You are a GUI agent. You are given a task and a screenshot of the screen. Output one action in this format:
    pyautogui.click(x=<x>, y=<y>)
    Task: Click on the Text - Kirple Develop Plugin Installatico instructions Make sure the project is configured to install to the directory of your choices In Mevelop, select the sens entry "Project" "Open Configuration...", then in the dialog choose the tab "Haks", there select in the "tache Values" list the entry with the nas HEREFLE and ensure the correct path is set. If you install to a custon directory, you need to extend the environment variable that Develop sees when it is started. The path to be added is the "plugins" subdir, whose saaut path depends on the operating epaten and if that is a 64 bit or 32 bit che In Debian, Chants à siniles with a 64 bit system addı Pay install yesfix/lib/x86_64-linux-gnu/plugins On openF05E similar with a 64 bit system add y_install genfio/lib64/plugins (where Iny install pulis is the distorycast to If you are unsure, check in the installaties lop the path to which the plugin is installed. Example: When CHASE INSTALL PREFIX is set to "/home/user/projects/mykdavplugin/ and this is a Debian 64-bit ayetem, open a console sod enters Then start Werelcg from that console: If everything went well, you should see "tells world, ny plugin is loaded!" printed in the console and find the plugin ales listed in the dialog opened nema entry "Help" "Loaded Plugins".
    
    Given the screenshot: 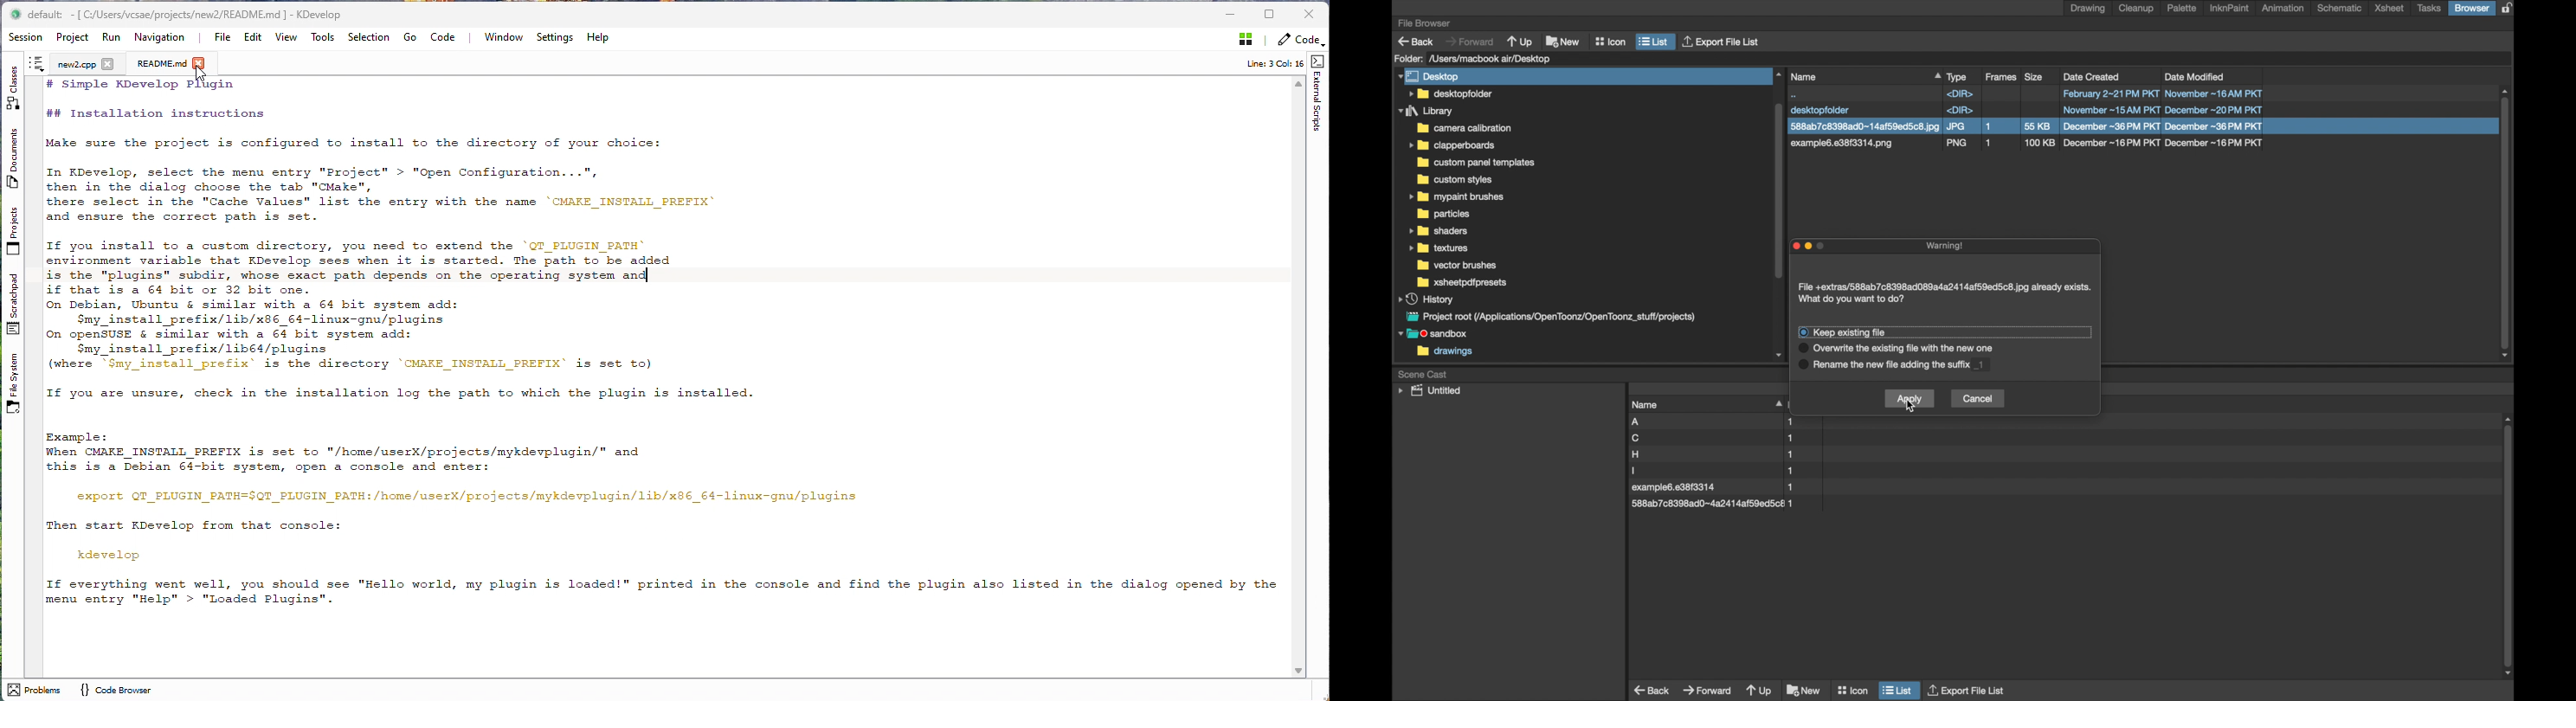 What is the action you would take?
    pyautogui.click(x=668, y=343)
    